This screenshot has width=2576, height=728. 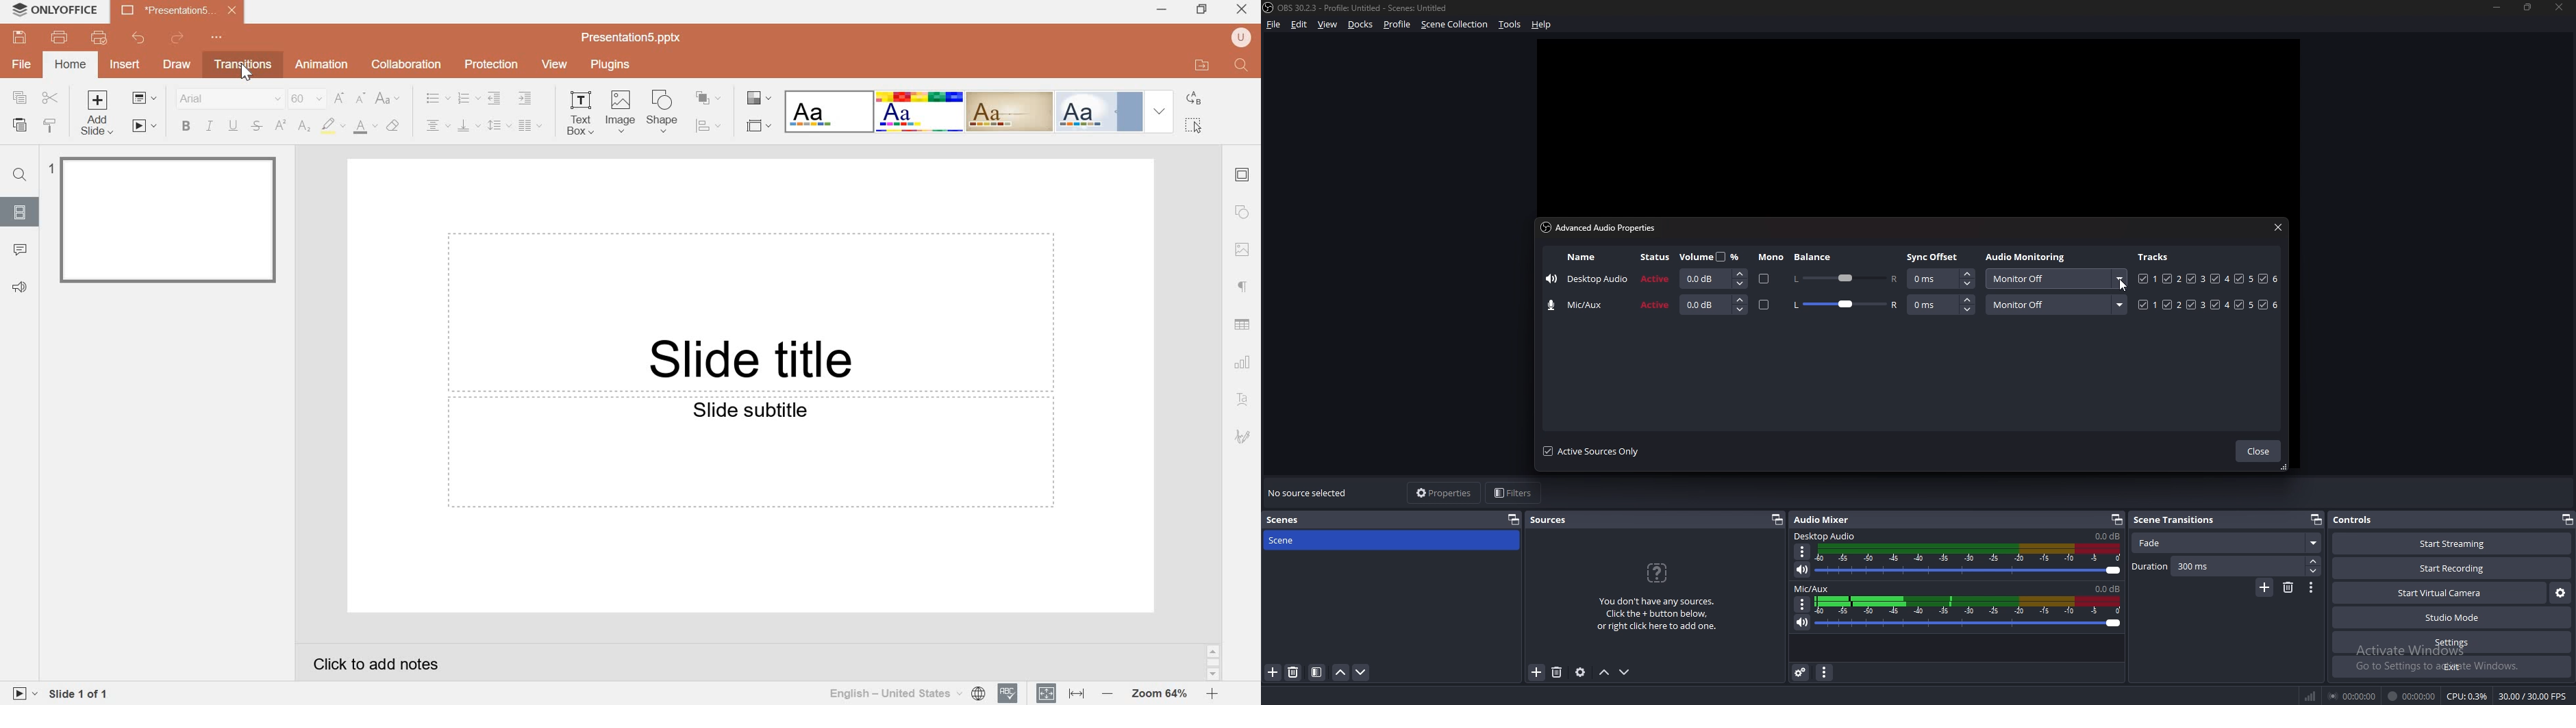 What do you see at coordinates (2123, 287) in the screenshot?
I see `cursor` at bounding box center [2123, 287].